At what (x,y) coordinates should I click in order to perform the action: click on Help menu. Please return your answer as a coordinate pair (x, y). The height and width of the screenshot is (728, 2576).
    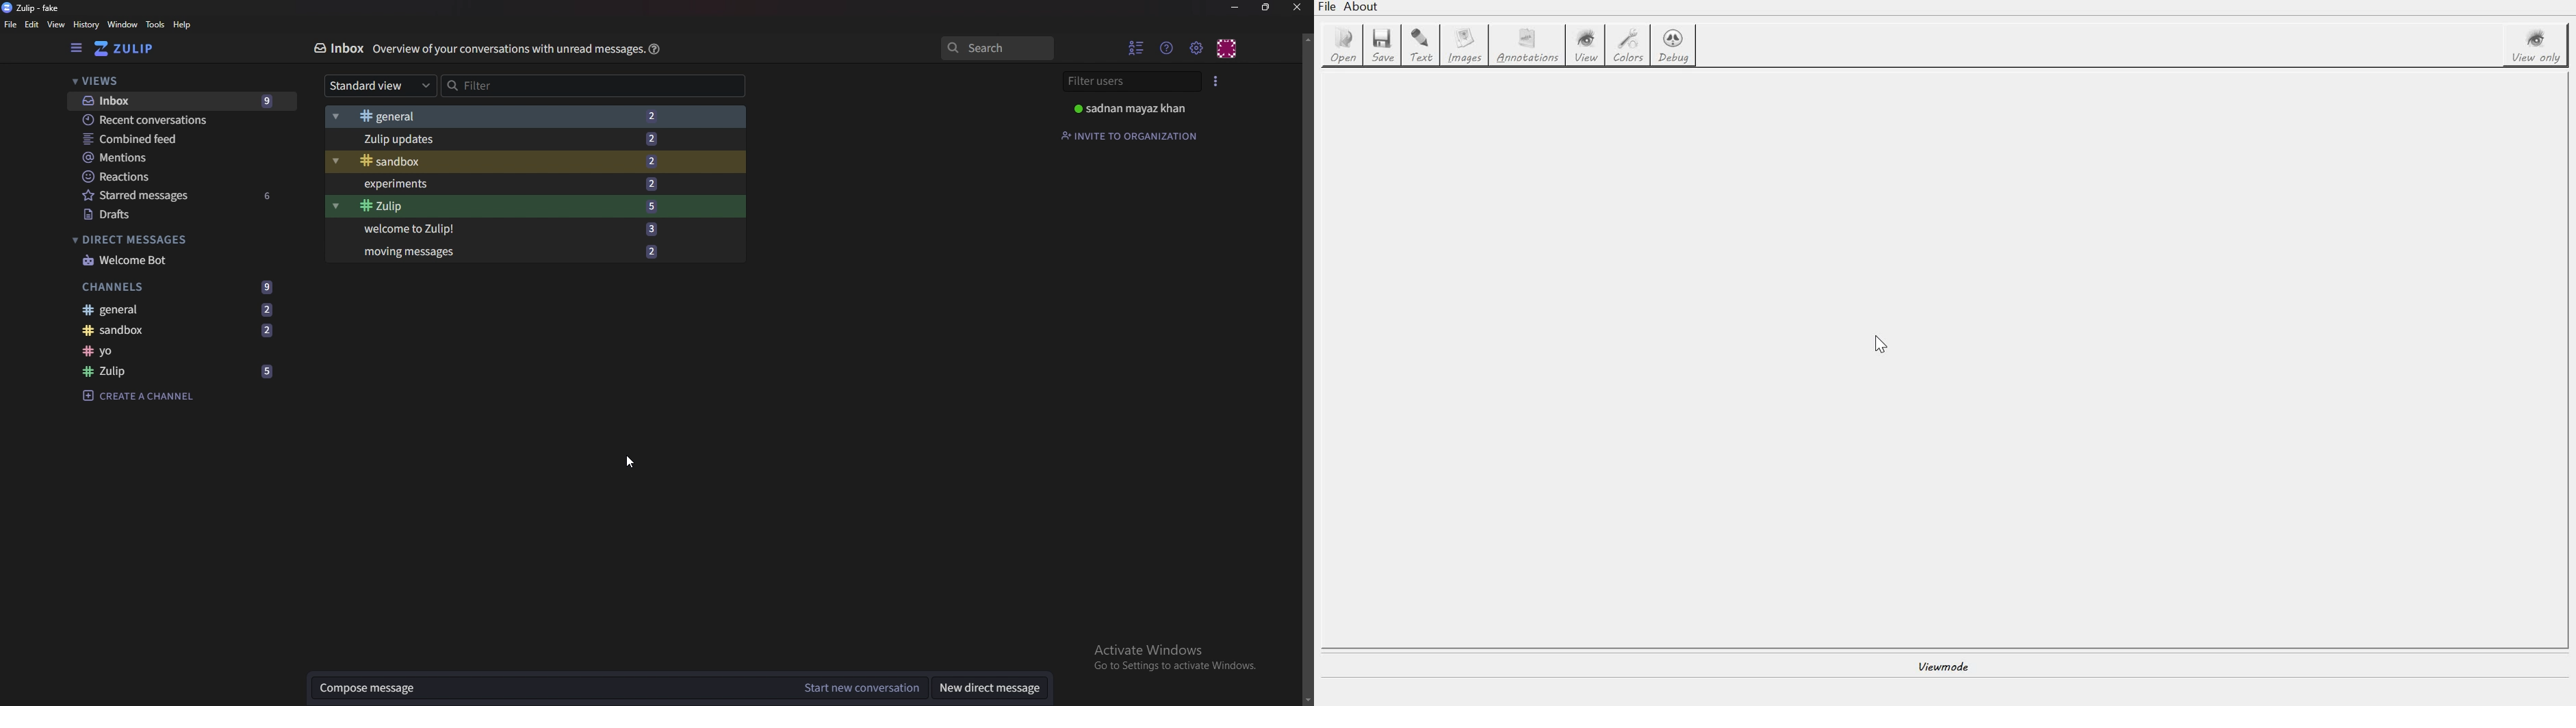
    Looking at the image, I should click on (1165, 48).